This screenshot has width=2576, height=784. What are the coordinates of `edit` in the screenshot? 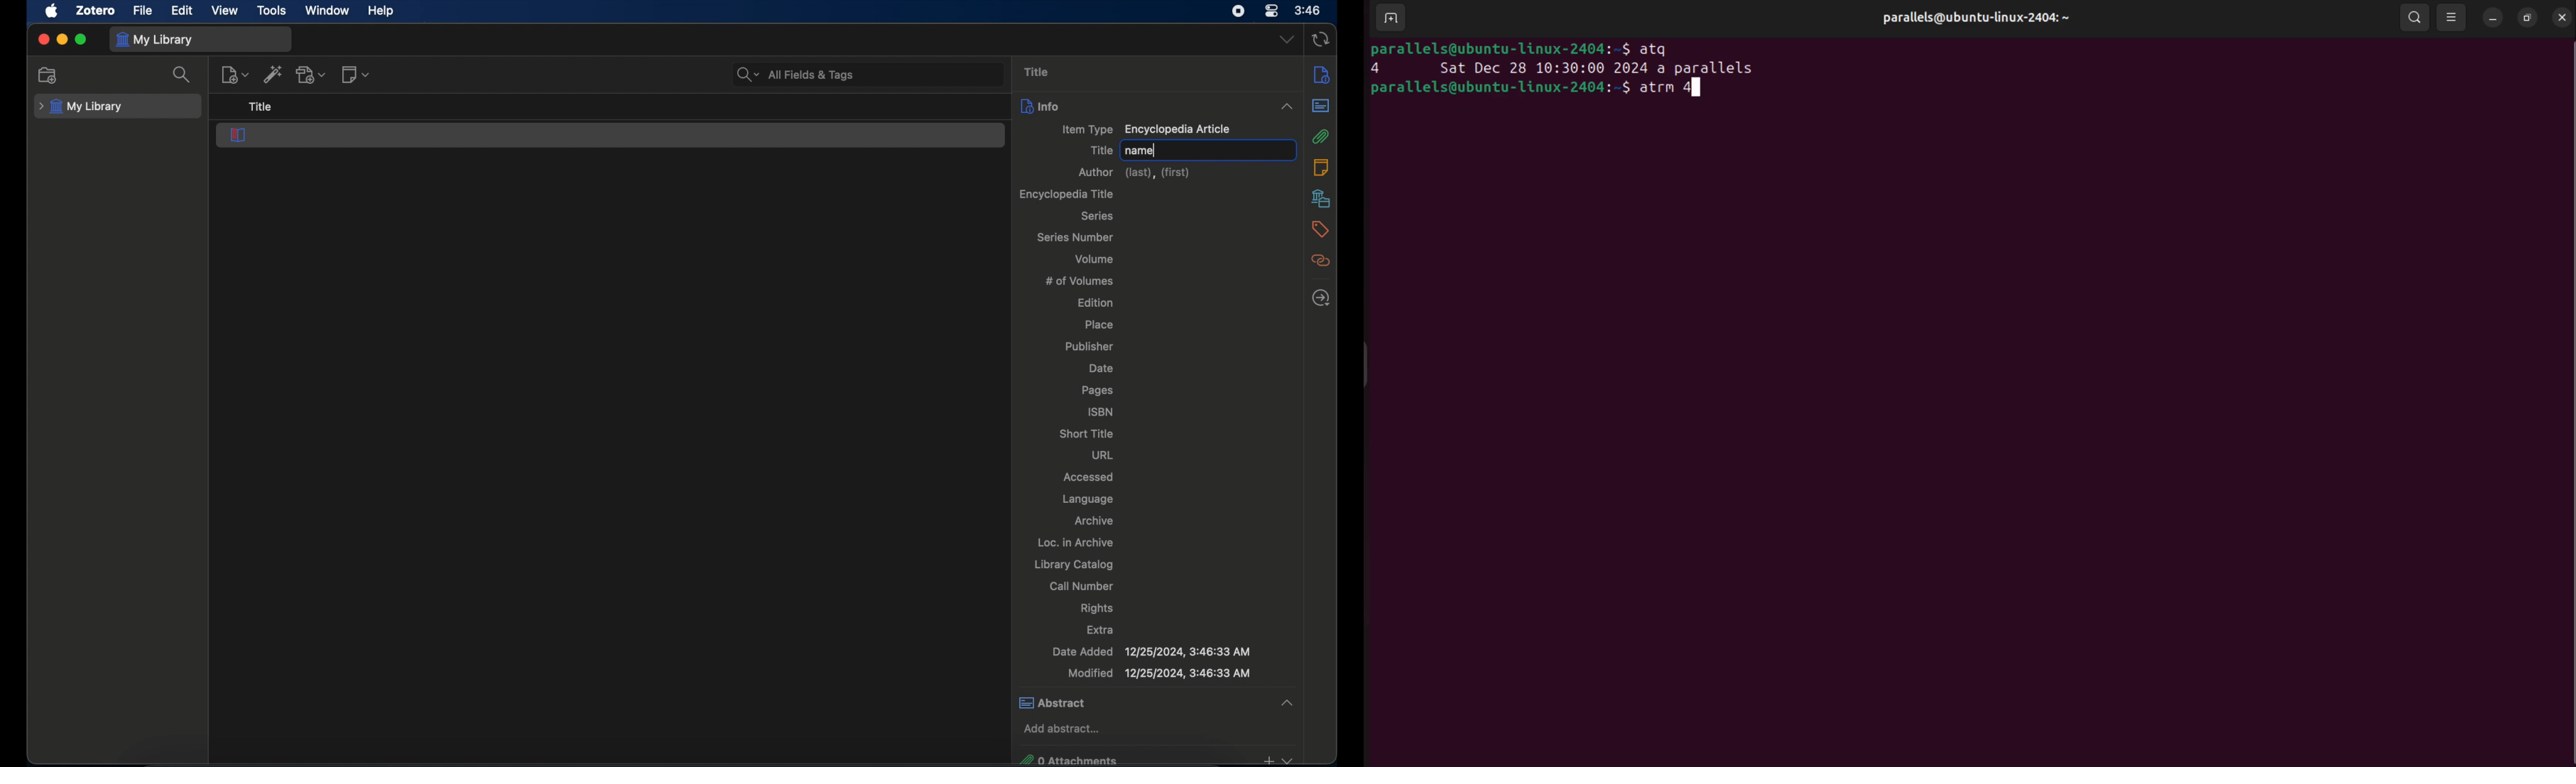 It's located at (182, 11).